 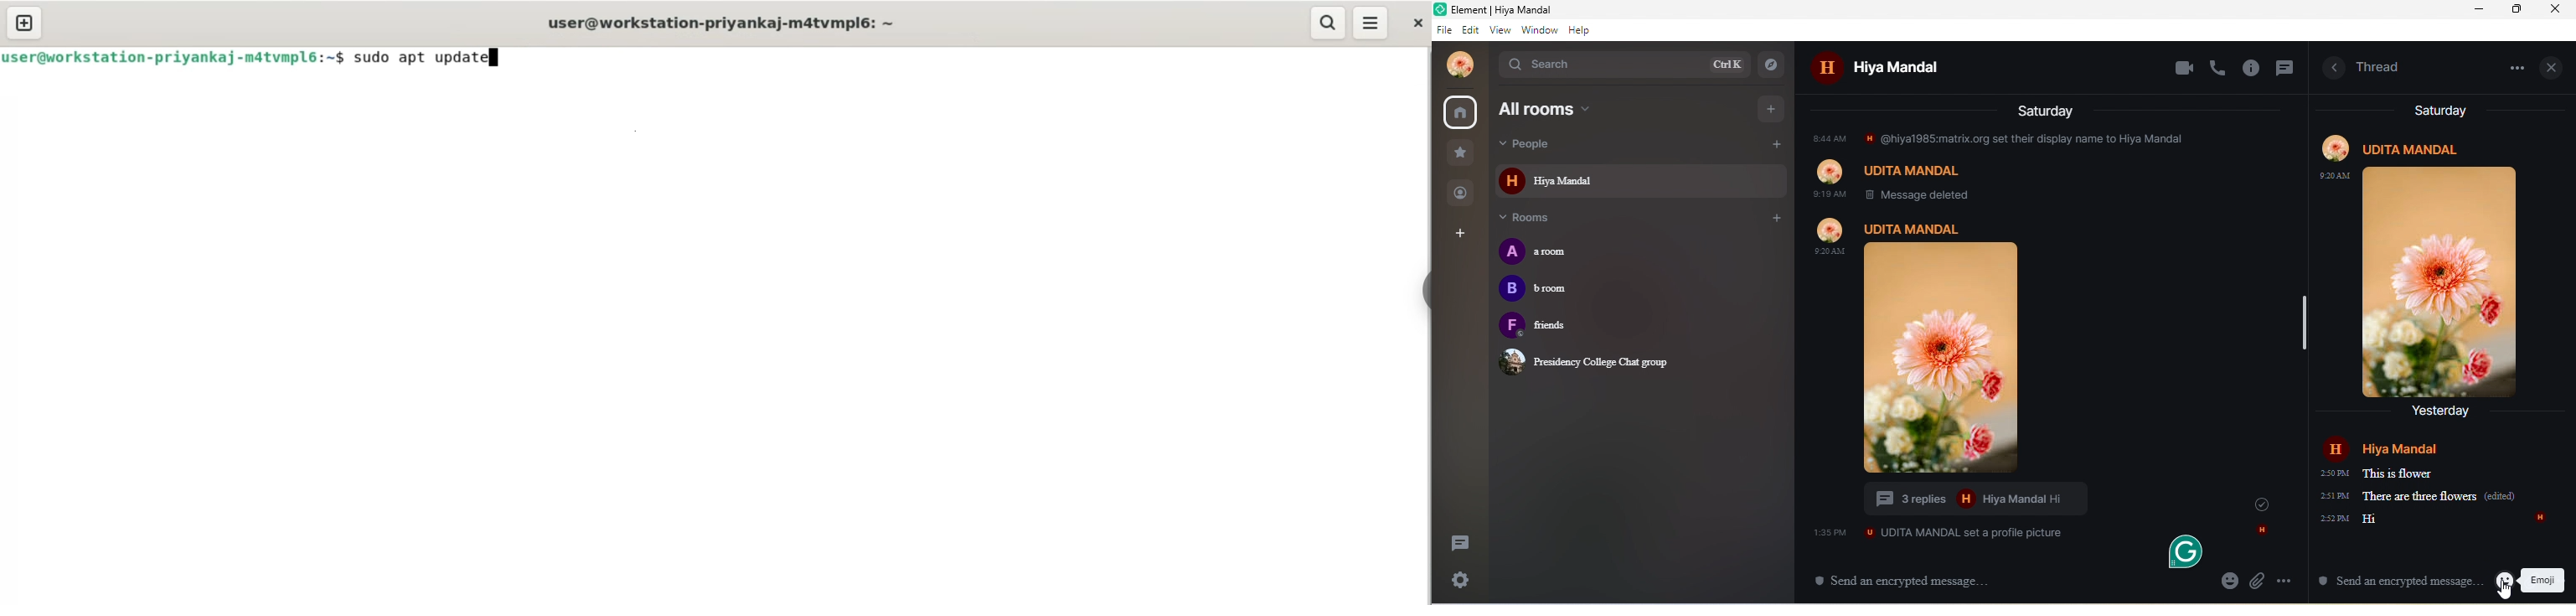 I want to click on Presidency College Chat group, so click(x=1585, y=361).